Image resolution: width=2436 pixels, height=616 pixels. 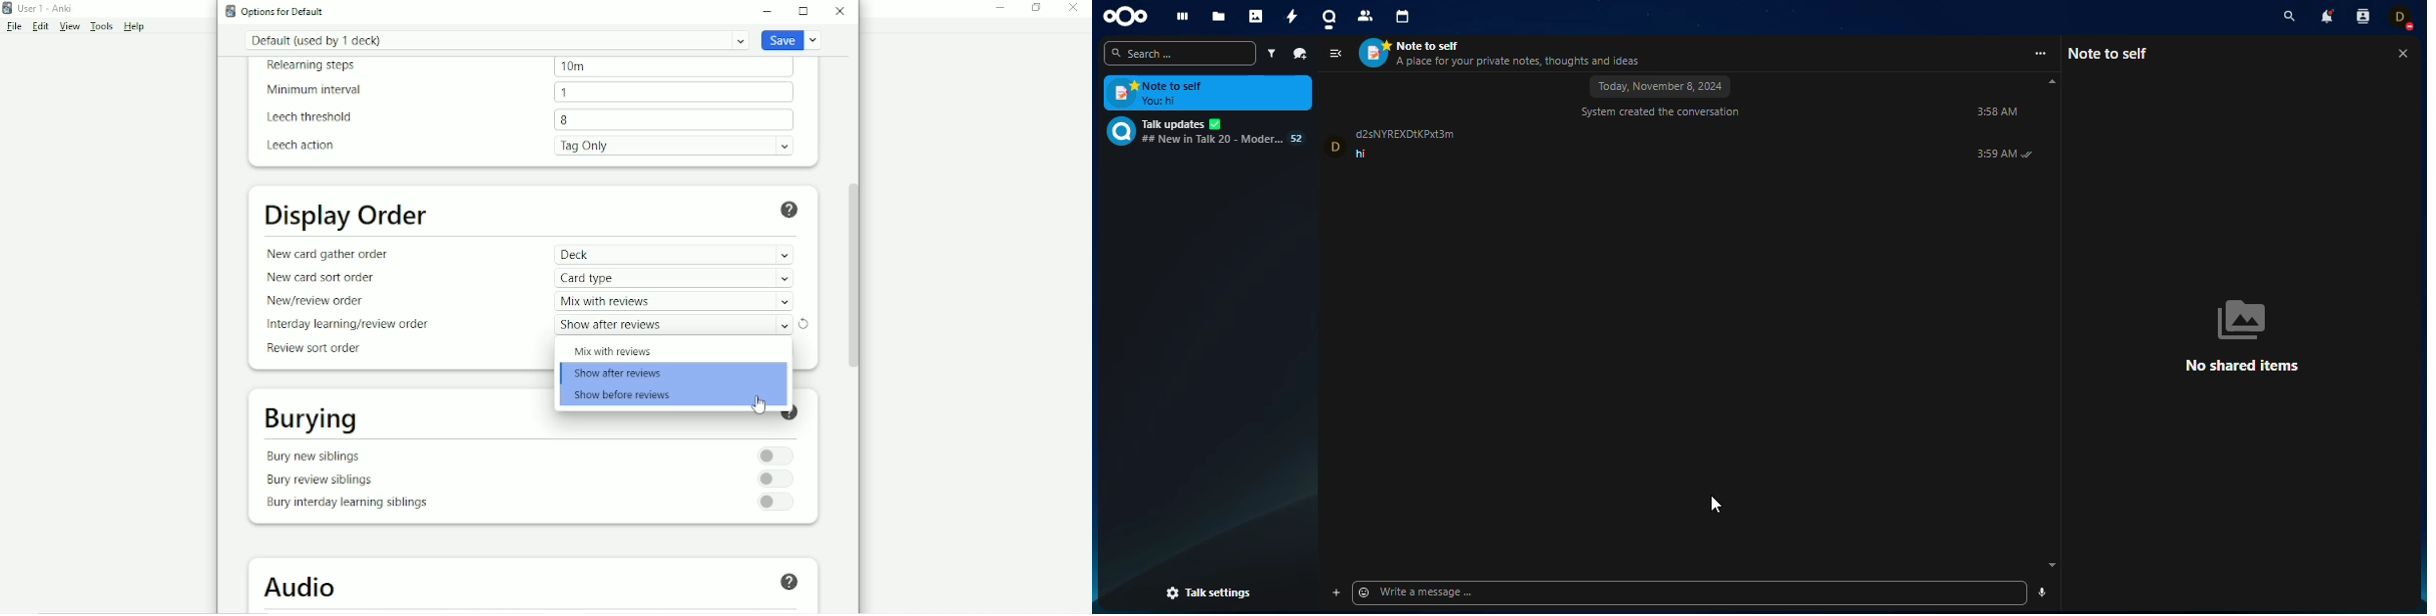 I want to click on system created conversation, so click(x=1661, y=113).